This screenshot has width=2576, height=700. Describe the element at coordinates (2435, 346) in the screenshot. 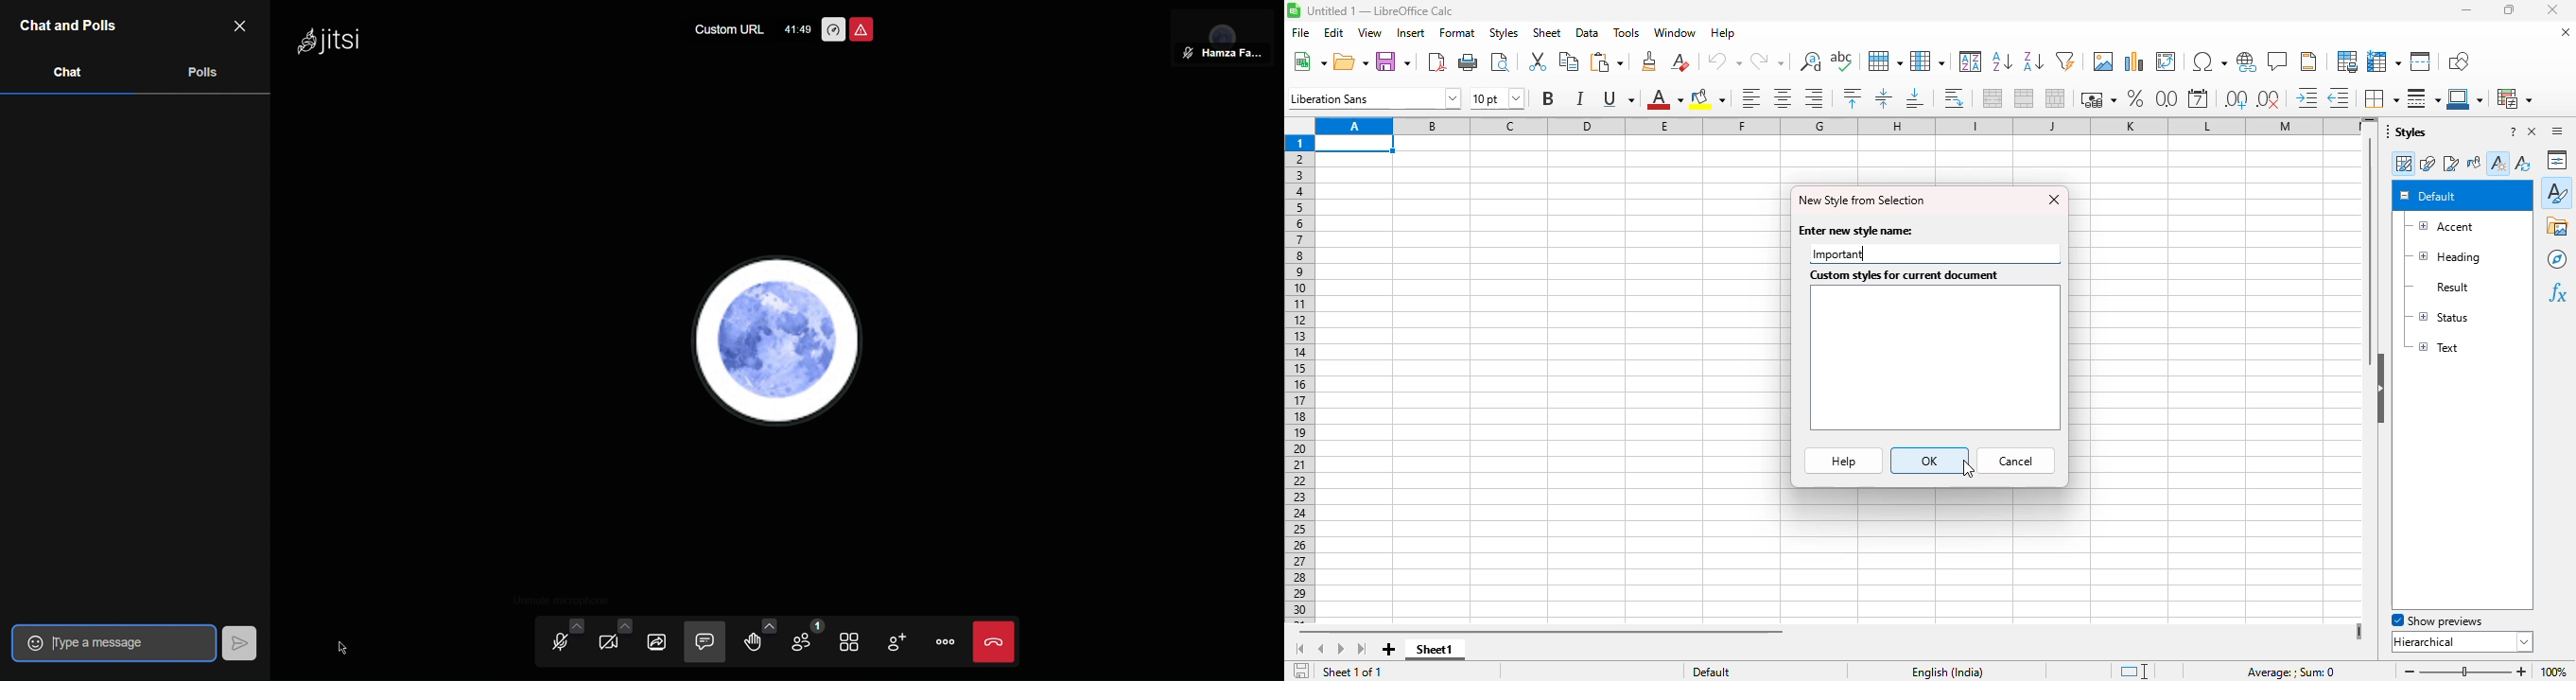

I see `text` at that location.